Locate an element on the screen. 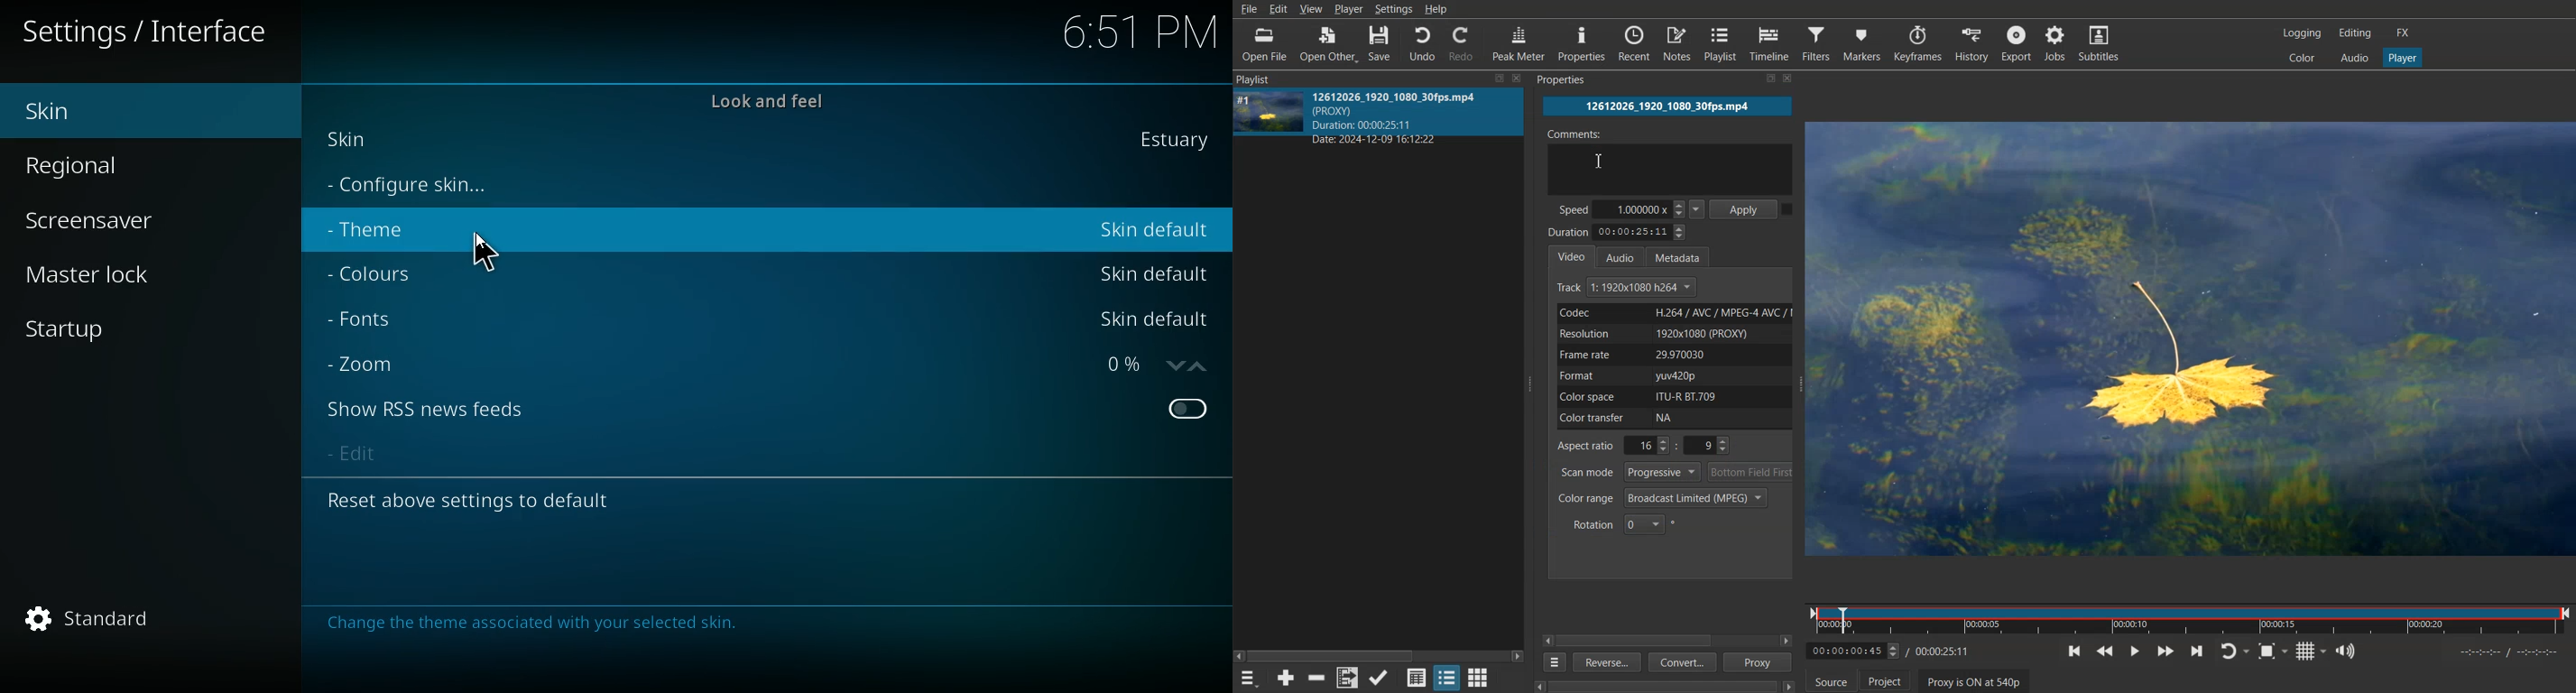 The width and height of the screenshot is (2576, 700). on/off is located at coordinates (1188, 411).